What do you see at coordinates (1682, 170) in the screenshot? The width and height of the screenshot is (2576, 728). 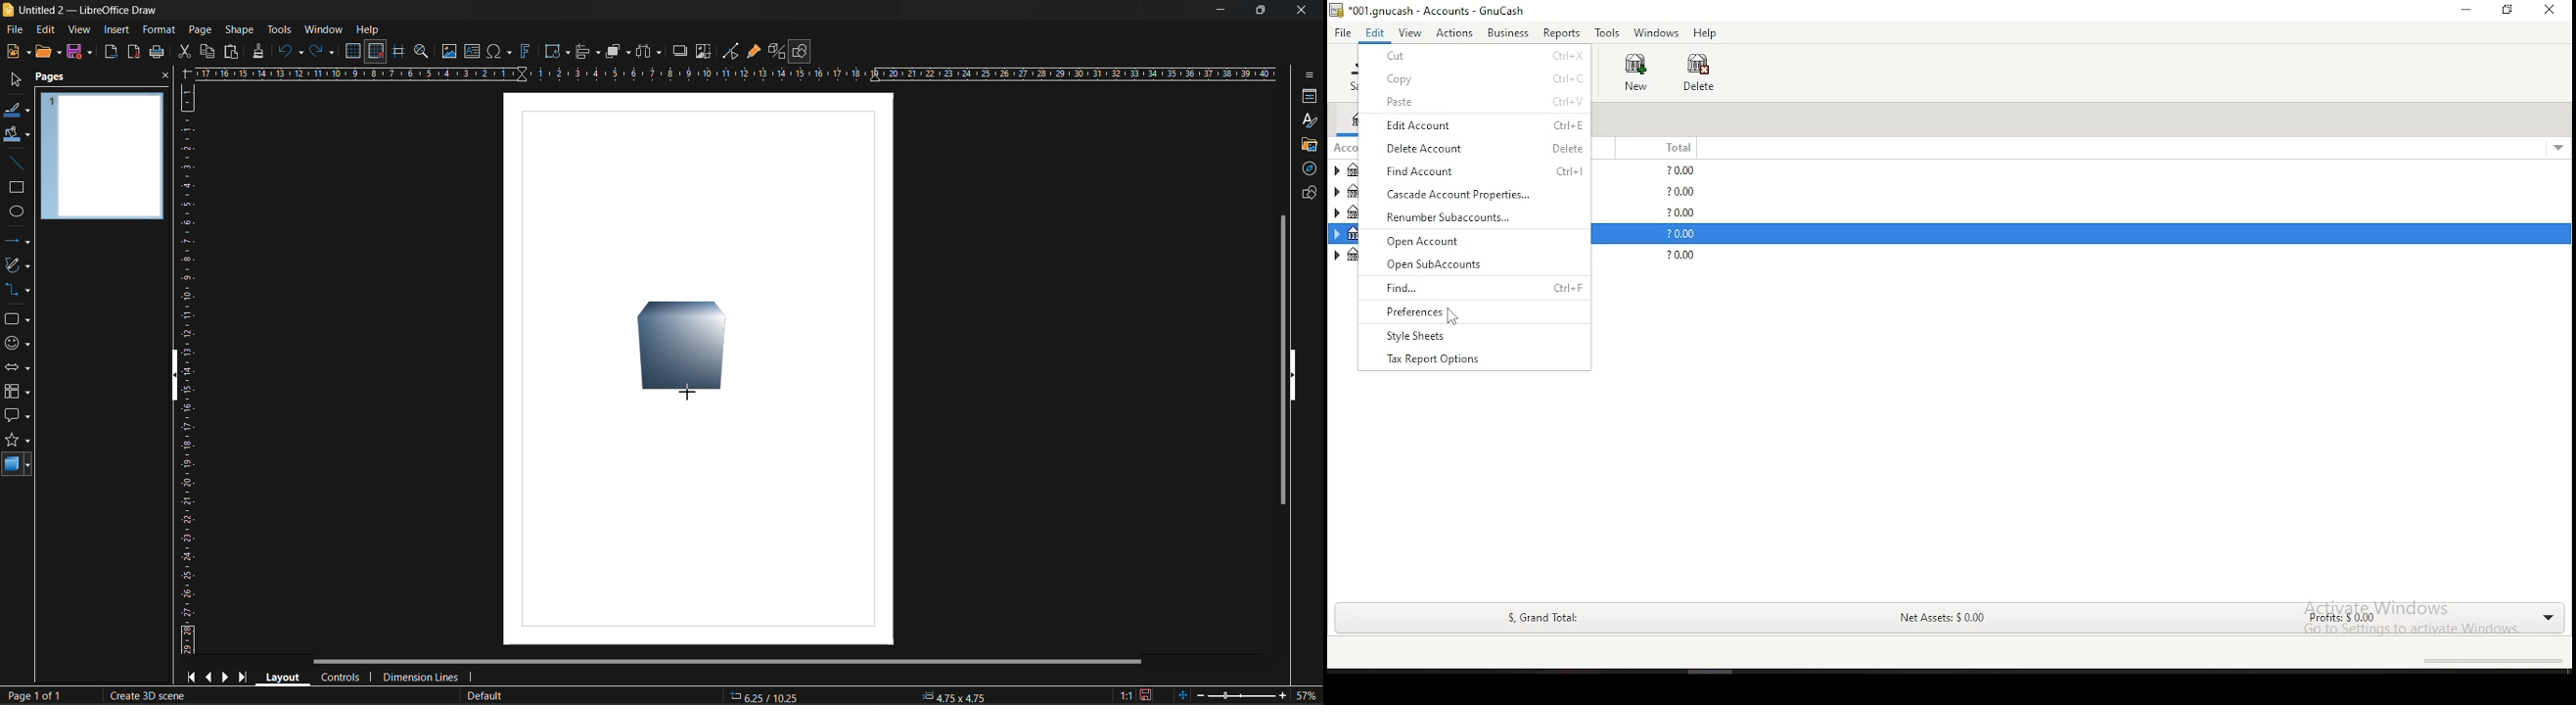 I see `? 0.00` at bounding box center [1682, 170].